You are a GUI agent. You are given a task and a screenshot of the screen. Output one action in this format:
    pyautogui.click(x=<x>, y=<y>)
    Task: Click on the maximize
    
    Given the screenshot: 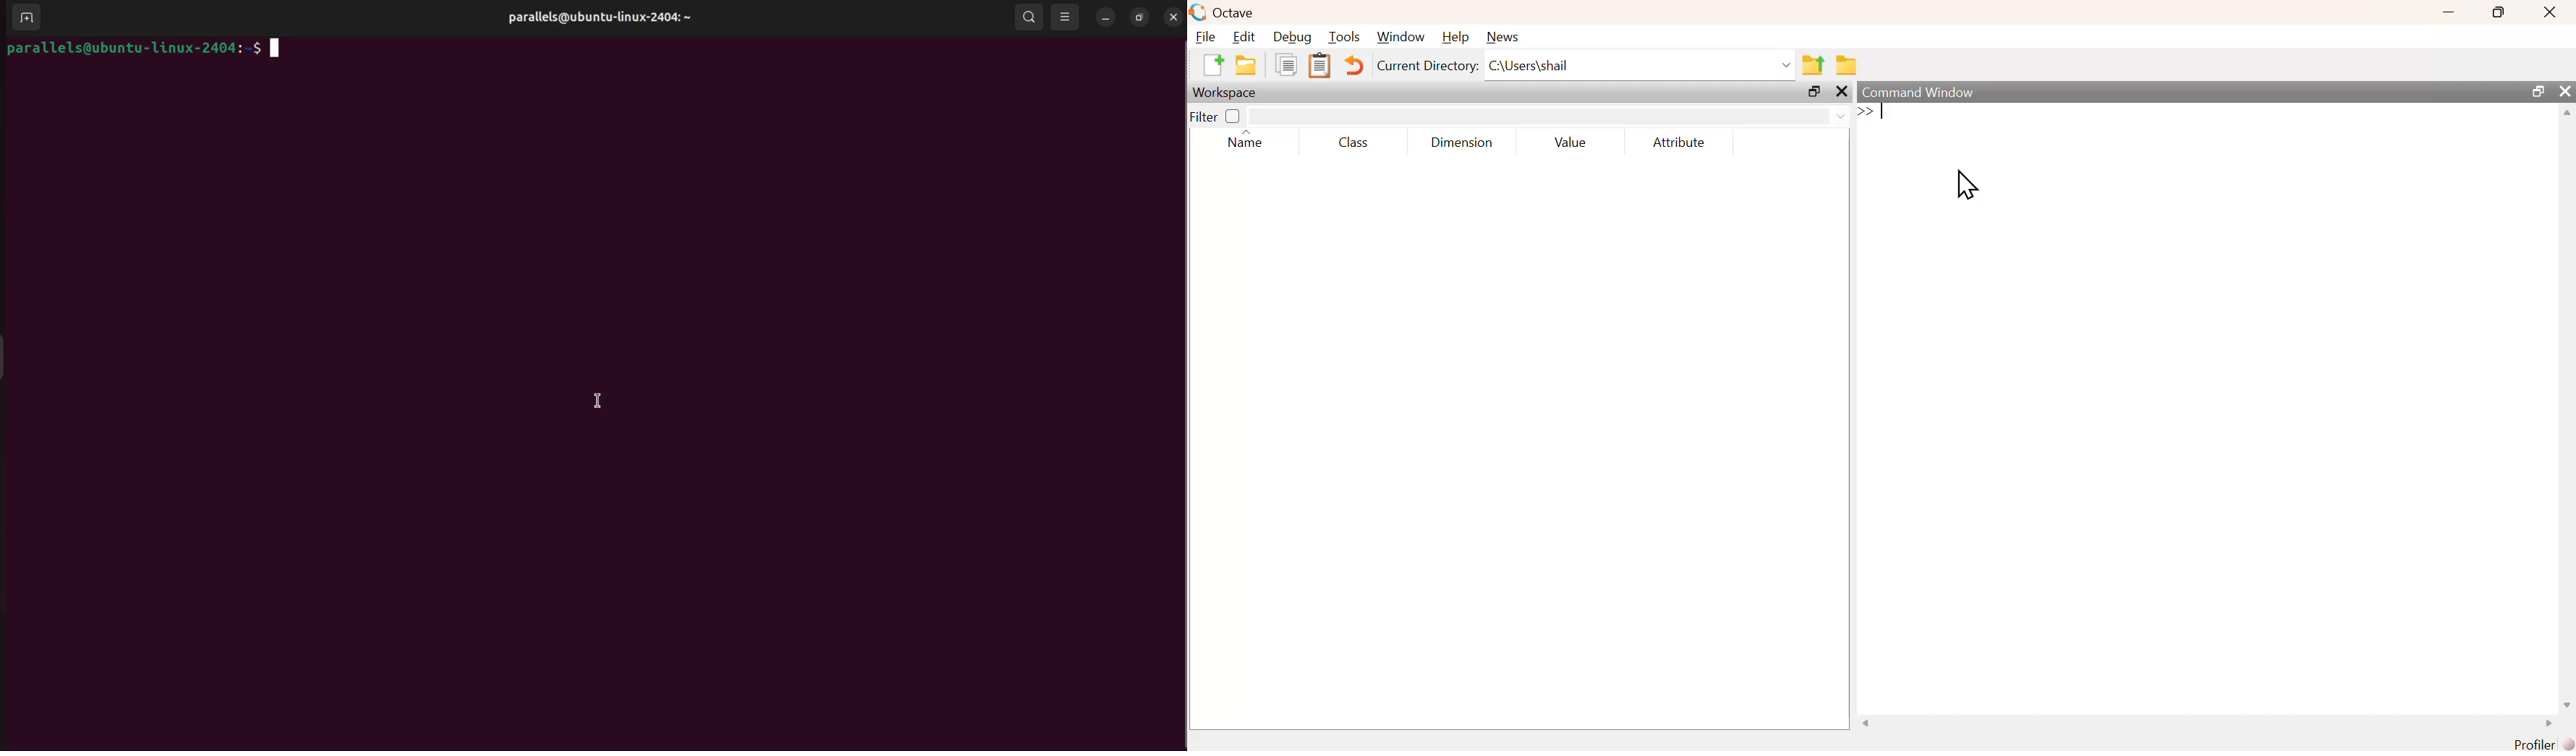 What is the action you would take?
    pyautogui.click(x=2536, y=91)
    